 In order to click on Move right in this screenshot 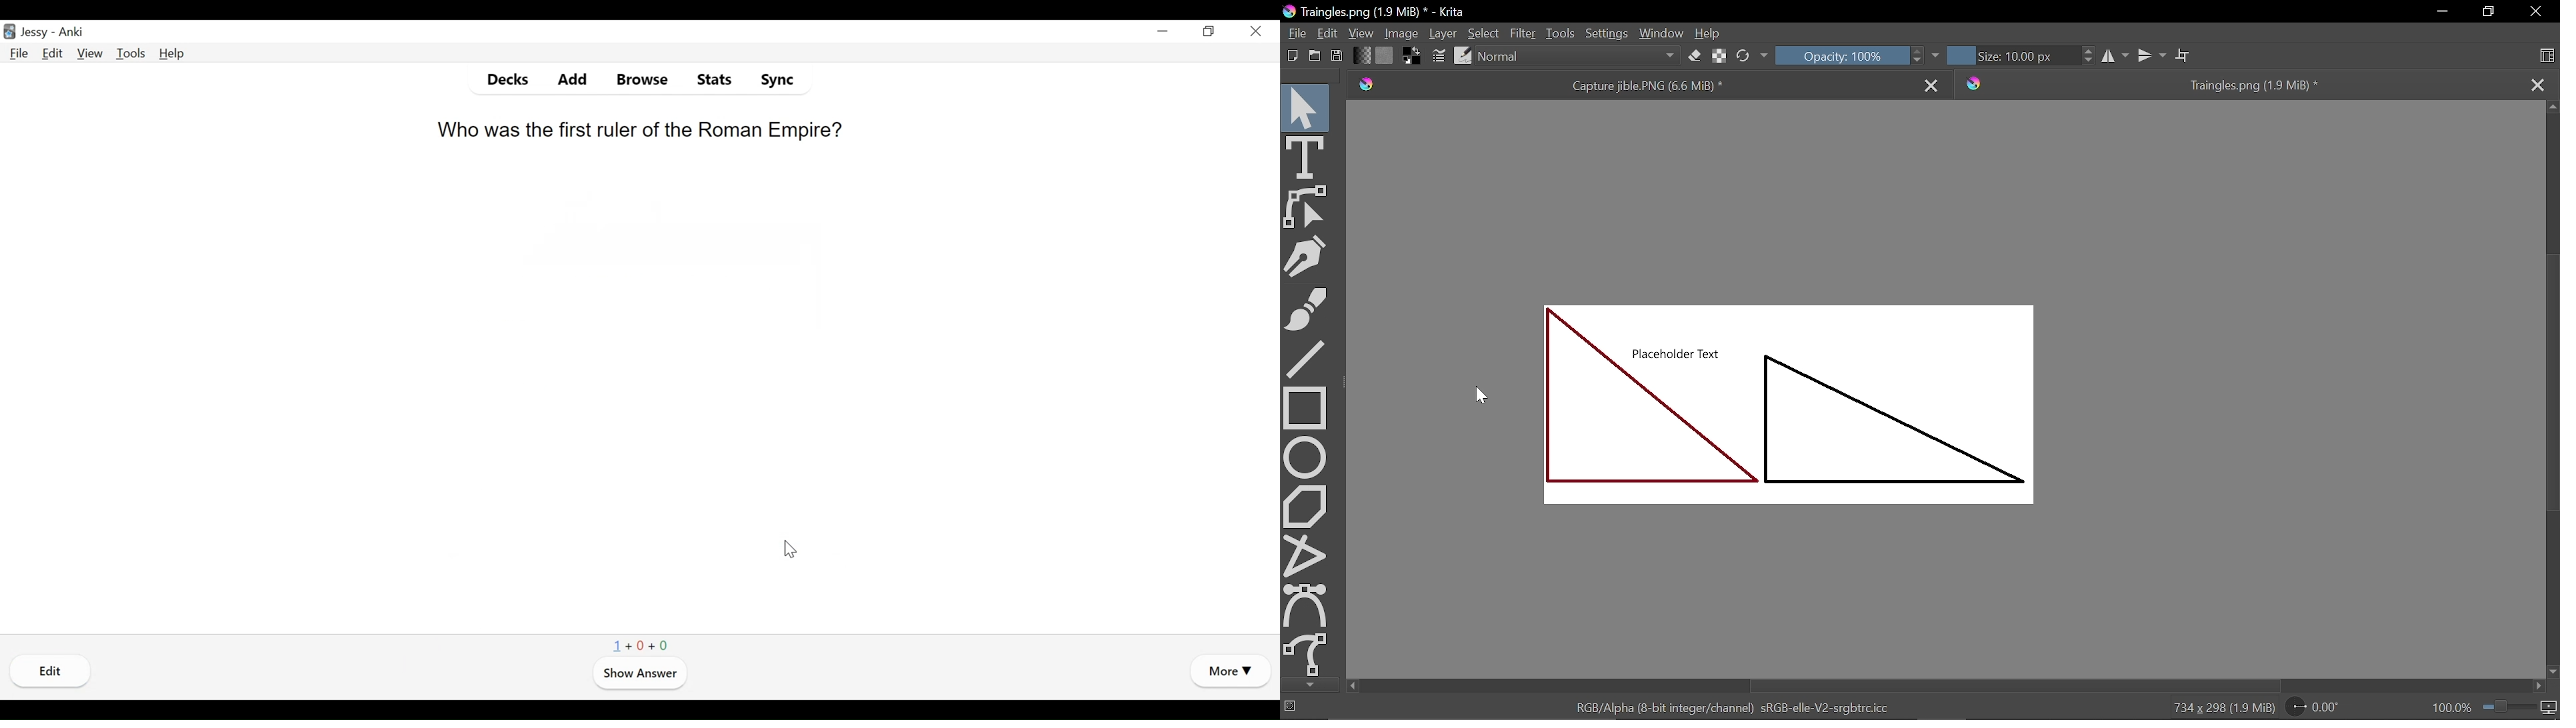, I will do `click(2536, 687)`.